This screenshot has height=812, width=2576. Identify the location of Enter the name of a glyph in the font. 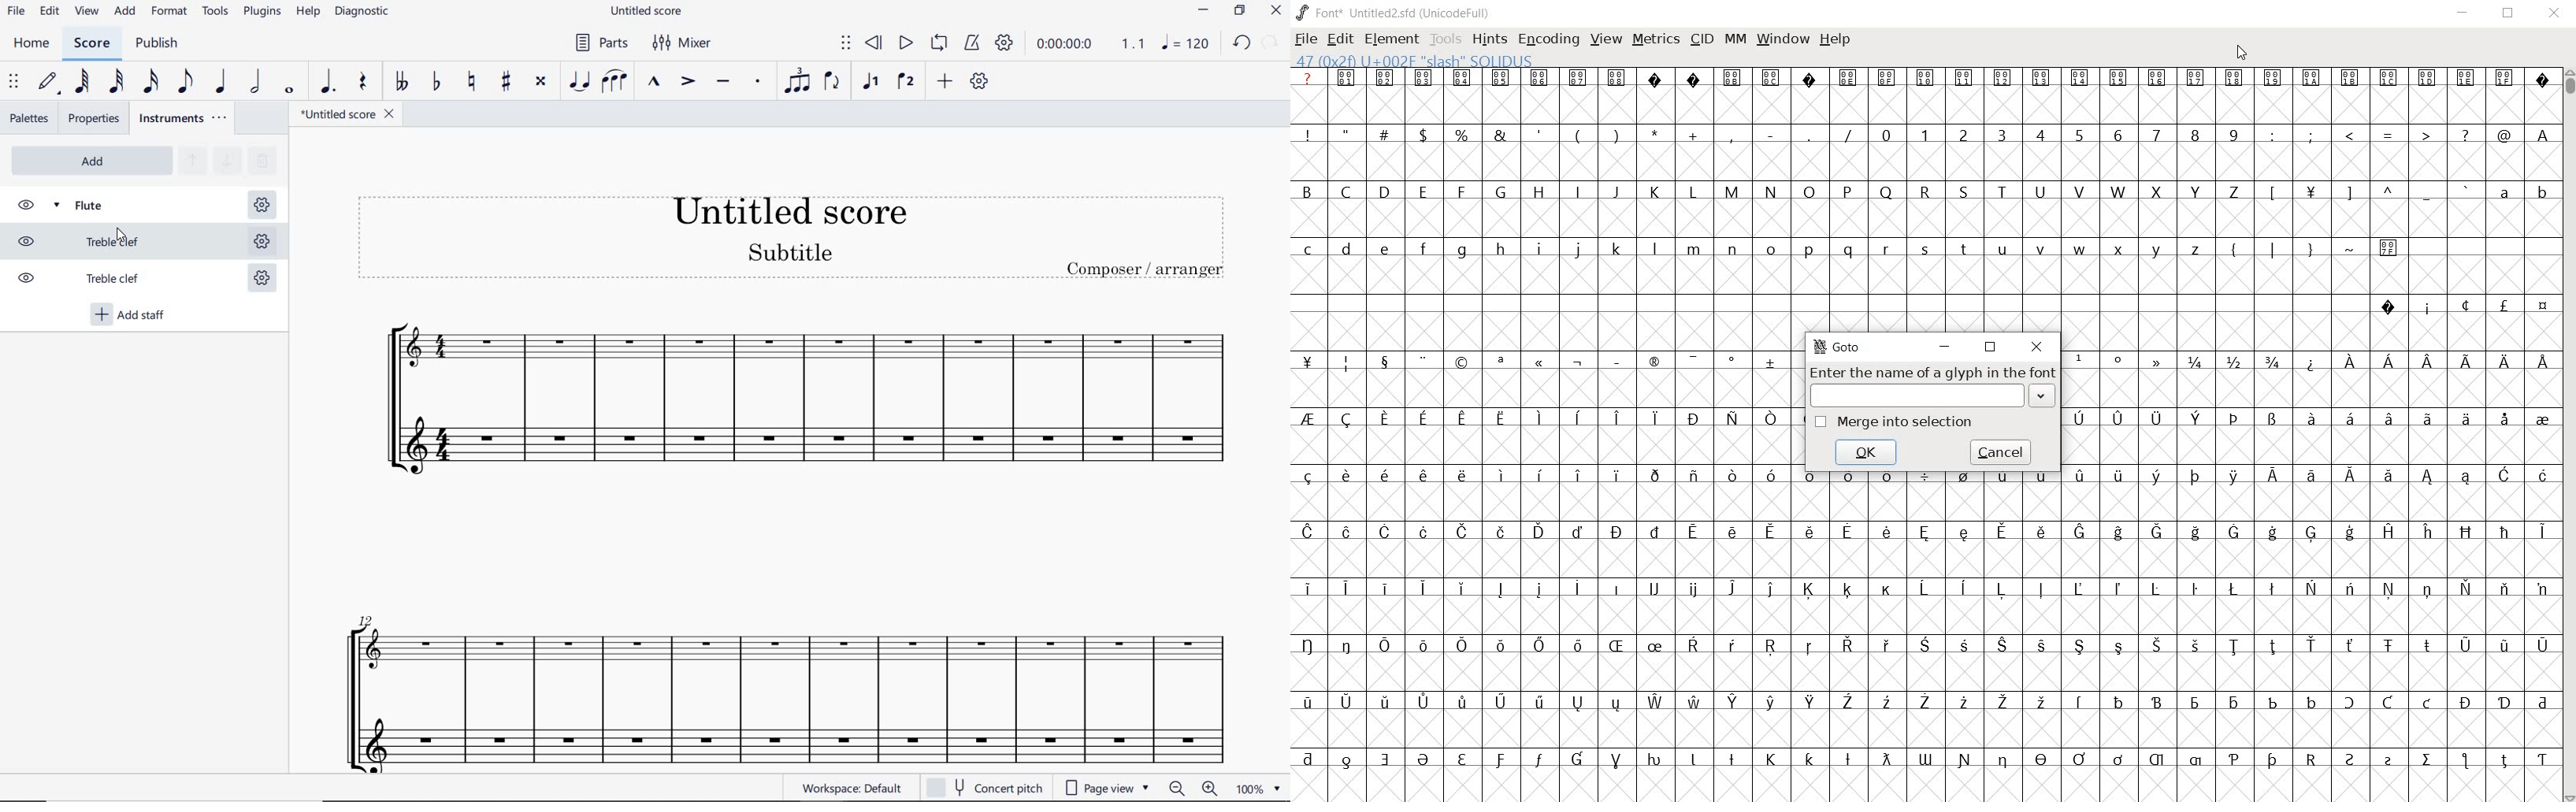
(1936, 372).